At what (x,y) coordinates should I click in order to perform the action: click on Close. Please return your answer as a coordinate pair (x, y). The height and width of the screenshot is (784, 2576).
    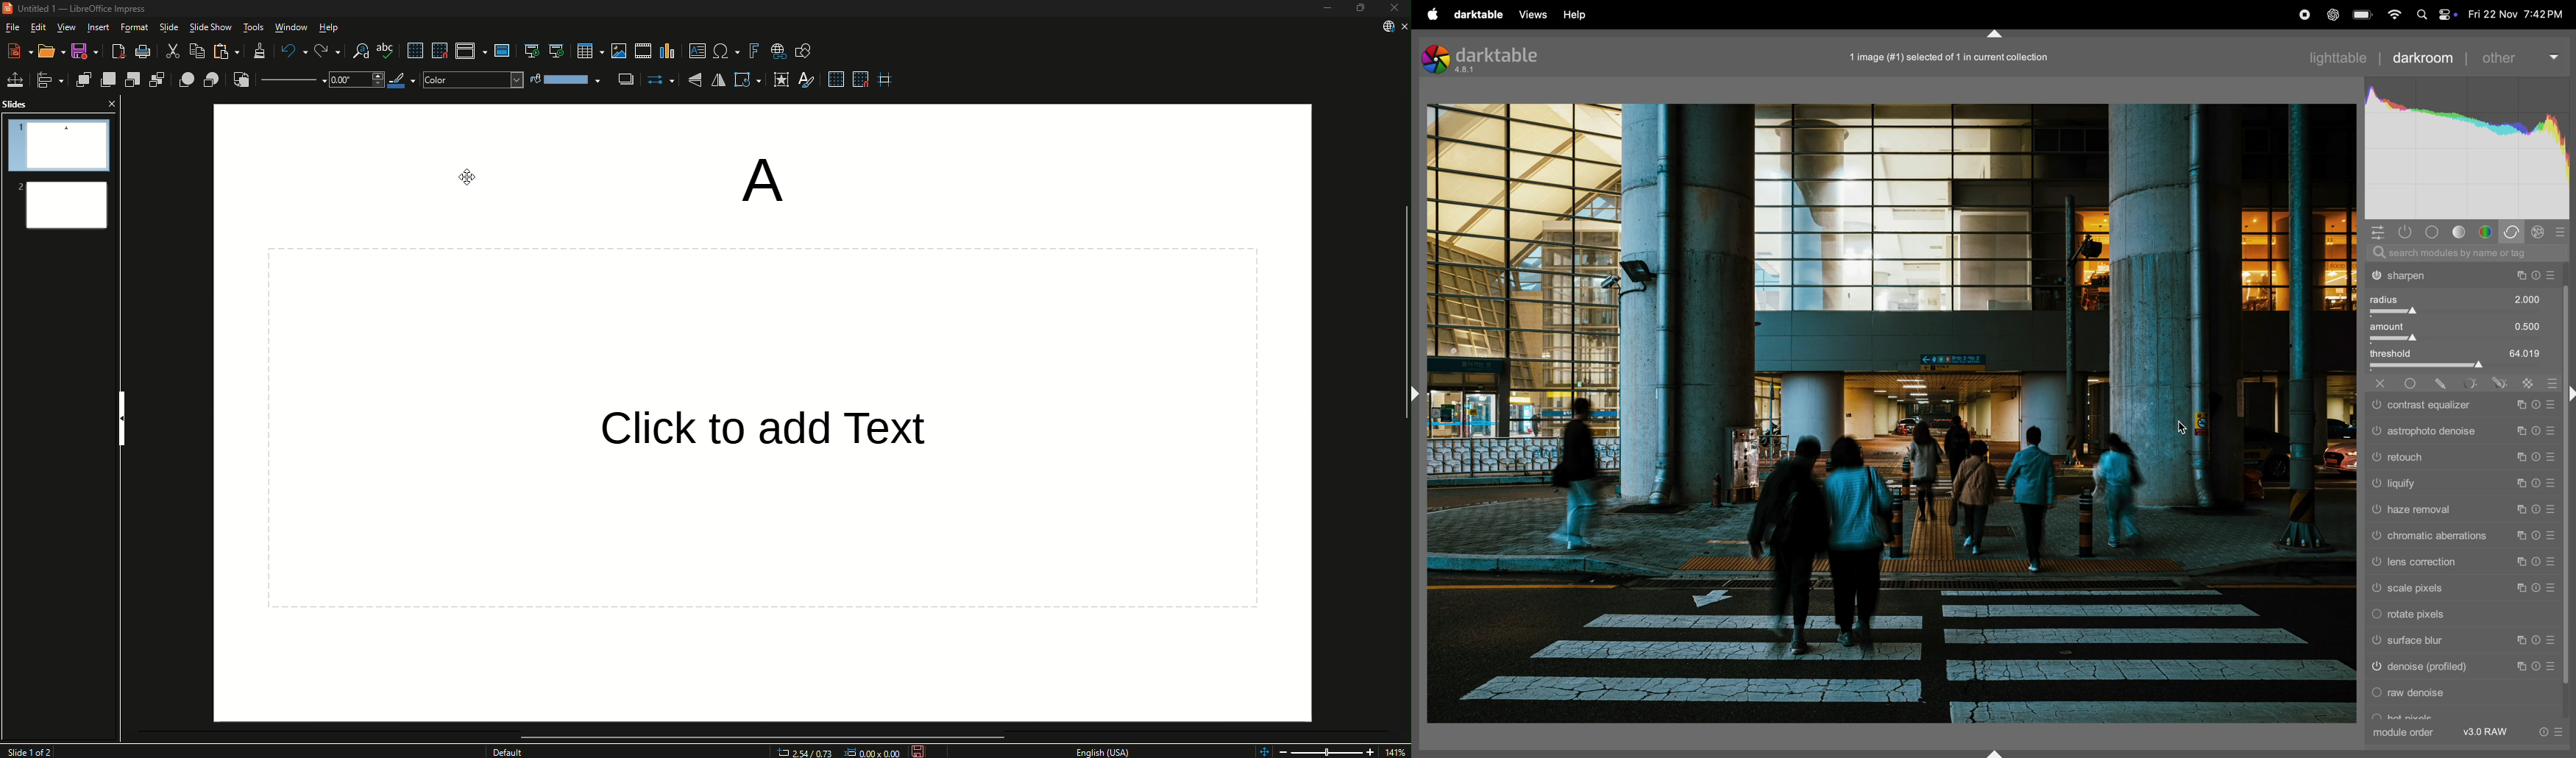
    Looking at the image, I should click on (1392, 8).